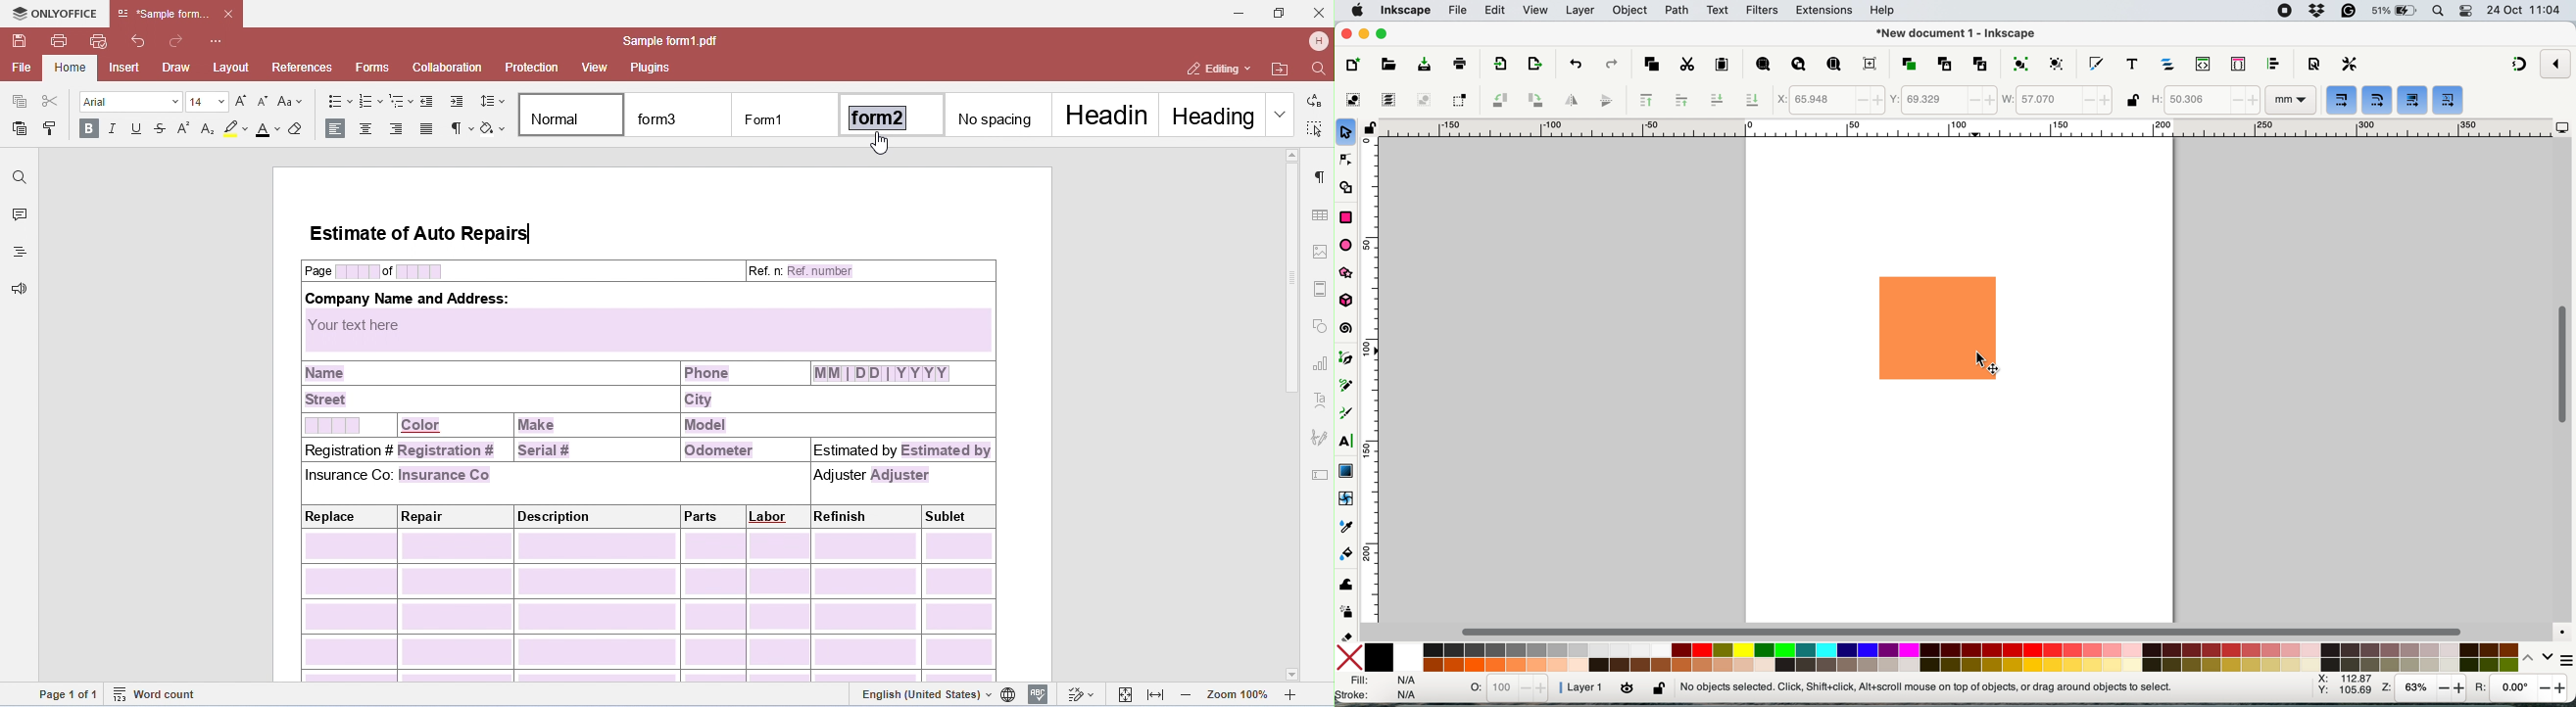 This screenshot has width=2576, height=728. I want to click on screen recorder, so click(2285, 11).